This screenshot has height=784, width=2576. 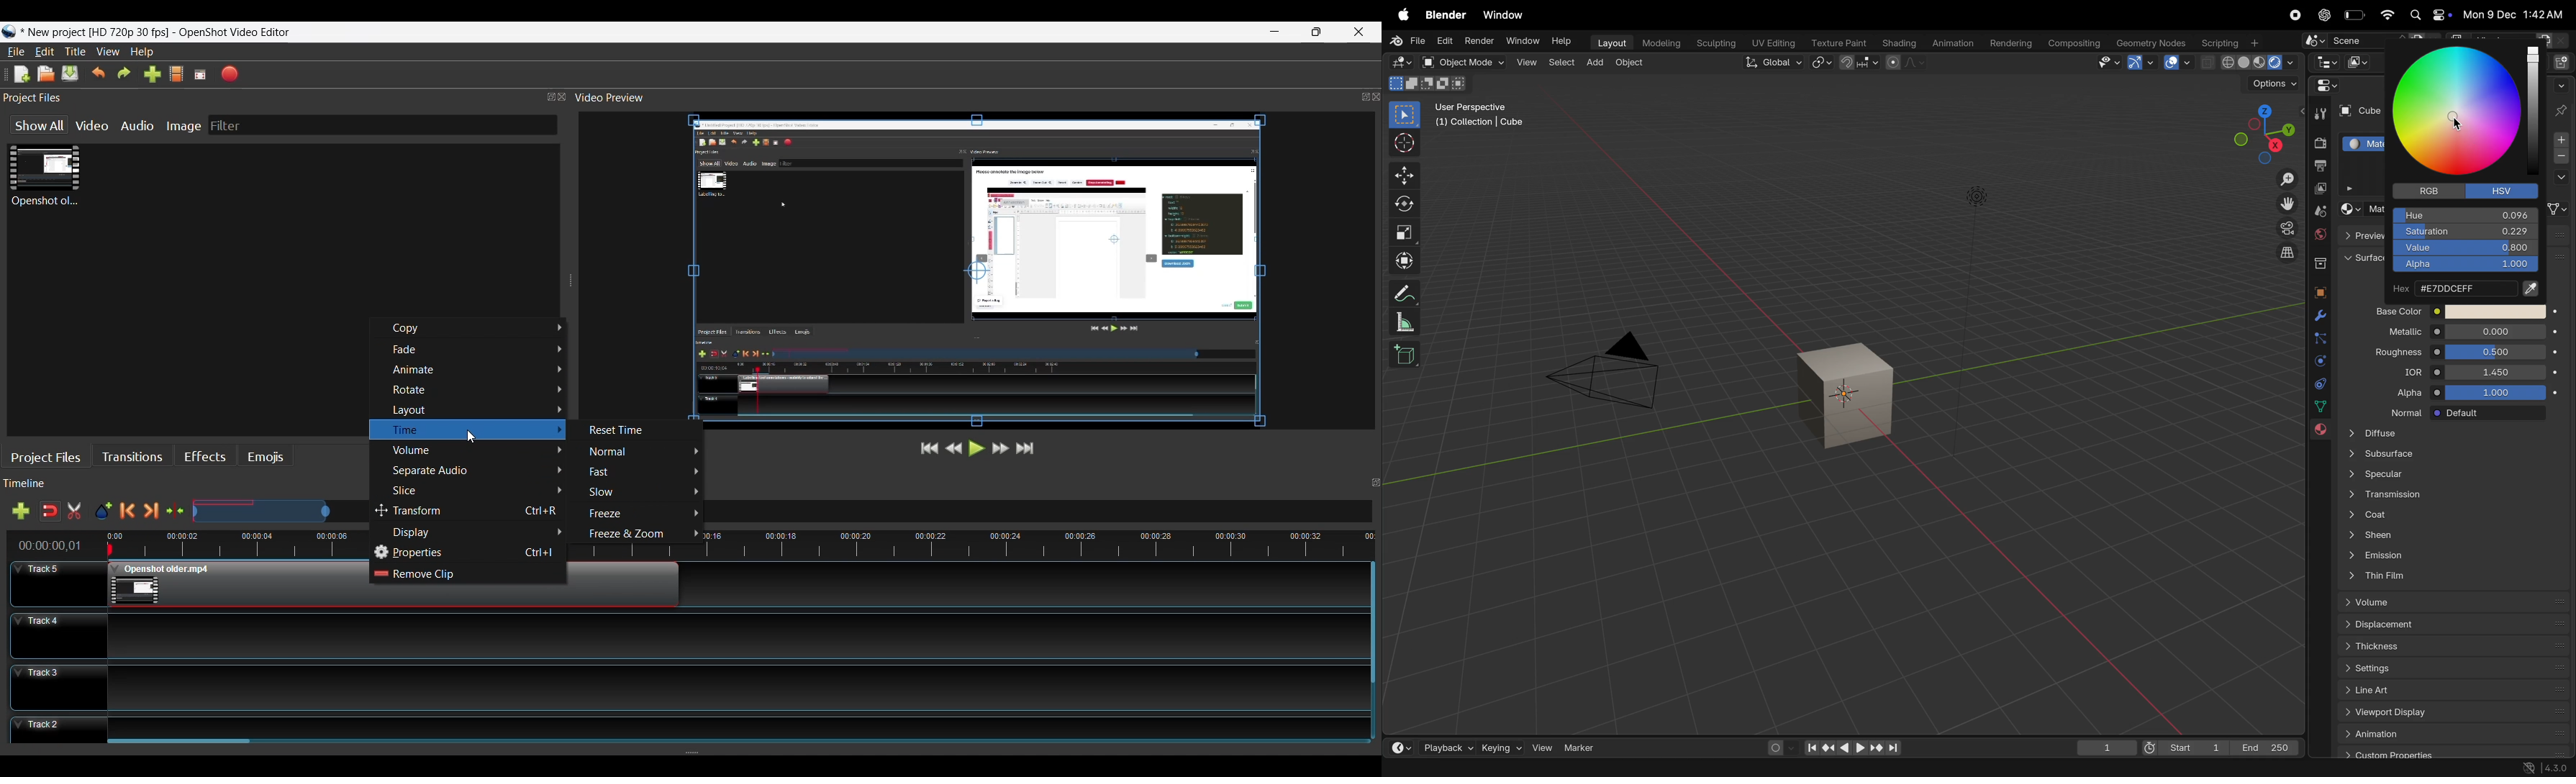 What do you see at coordinates (2449, 690) in the screenshot?
I see `line art` at bounding box center [2449, 690].